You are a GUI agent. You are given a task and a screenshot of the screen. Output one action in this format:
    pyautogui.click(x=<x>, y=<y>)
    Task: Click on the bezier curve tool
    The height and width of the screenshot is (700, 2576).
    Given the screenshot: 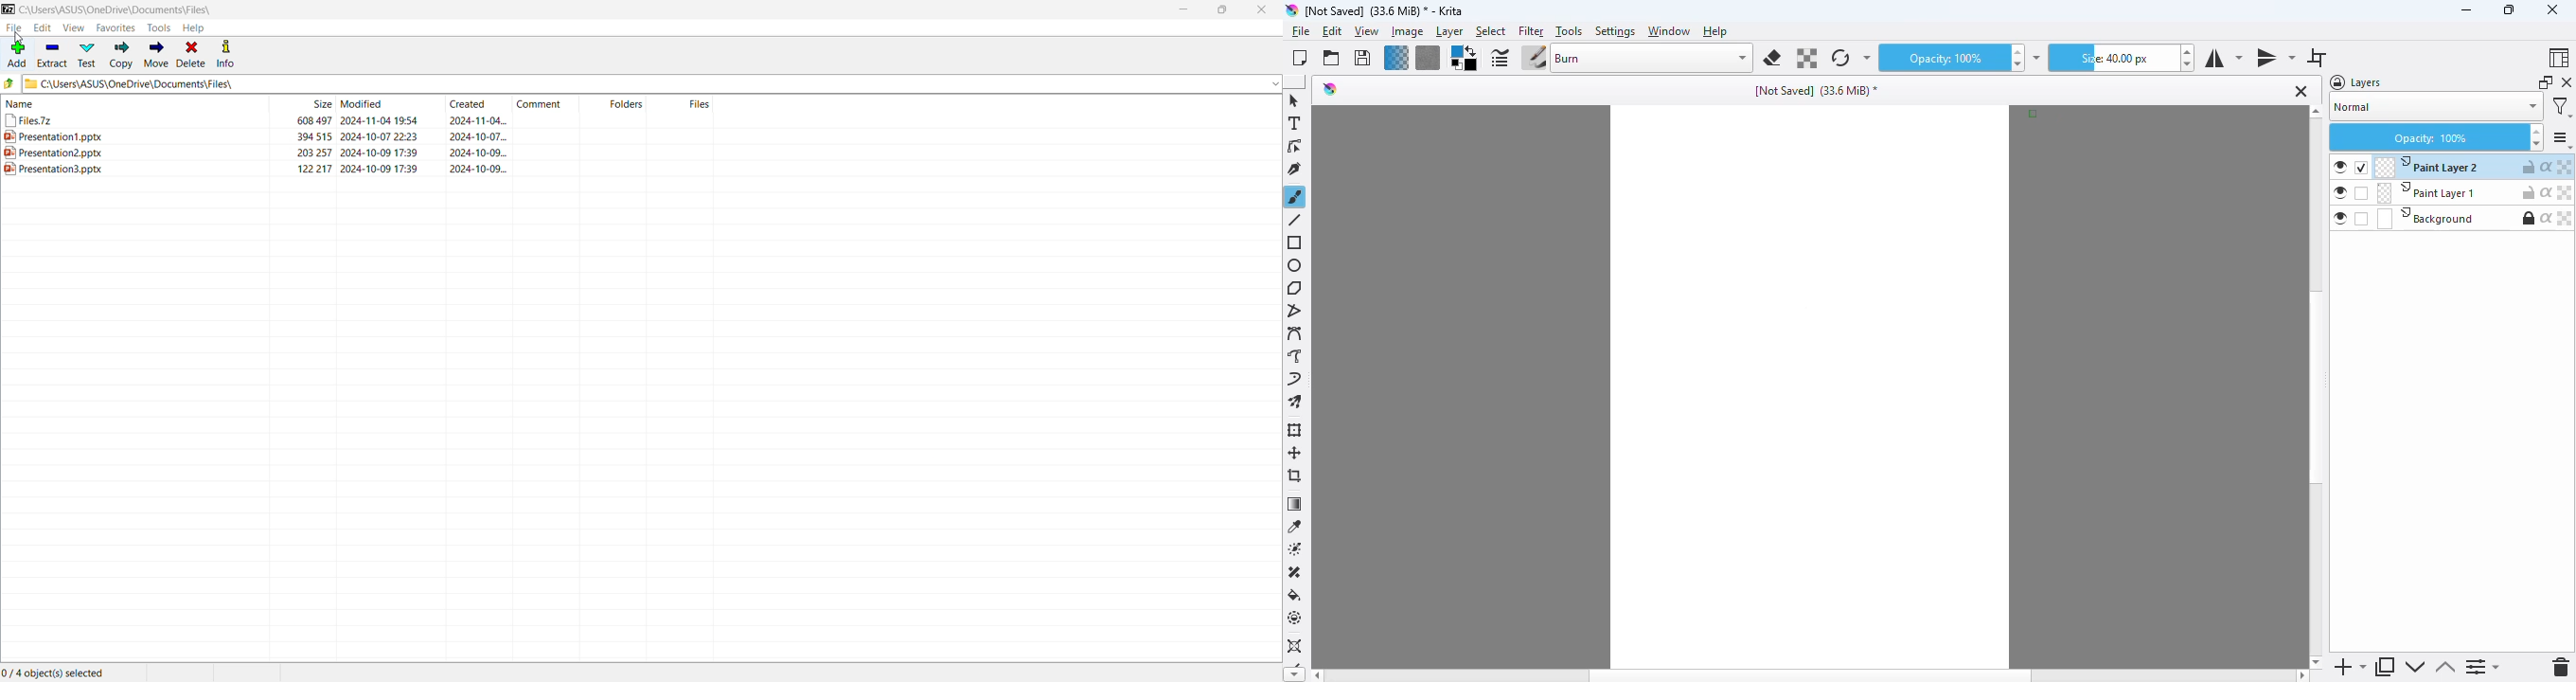 What is the action you would take?
    pyautogui.click(x=1296, y=334)
    